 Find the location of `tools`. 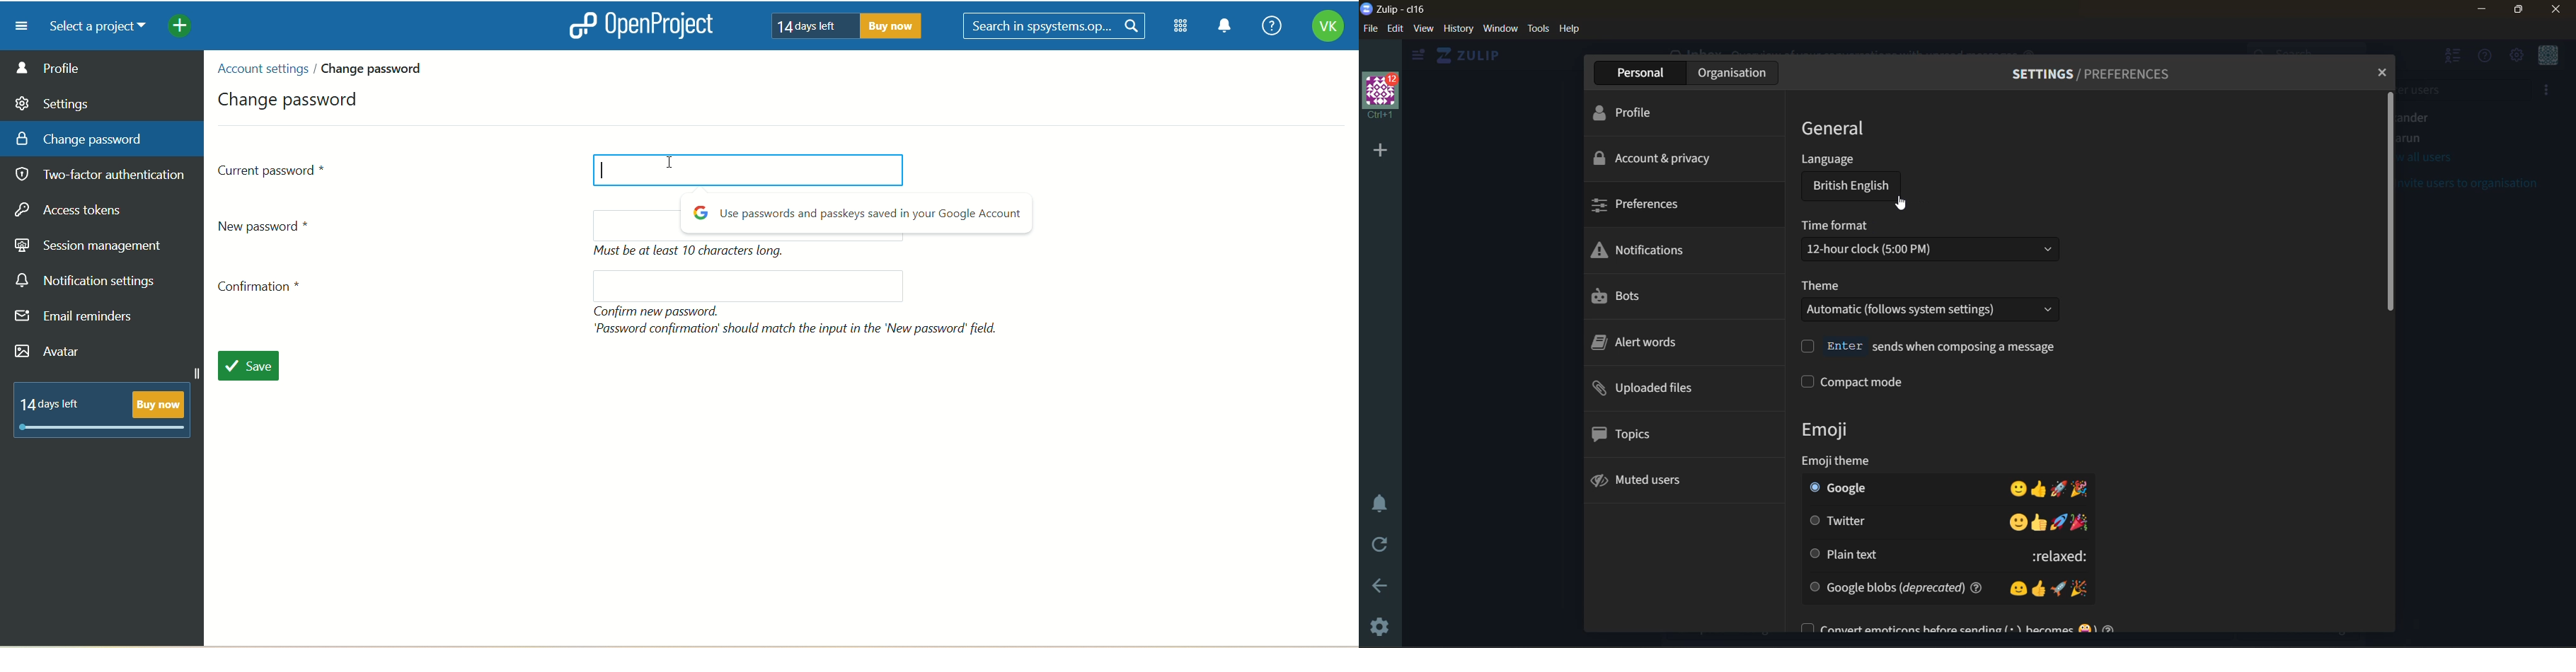

tools is located at coordinates (1538, 29).